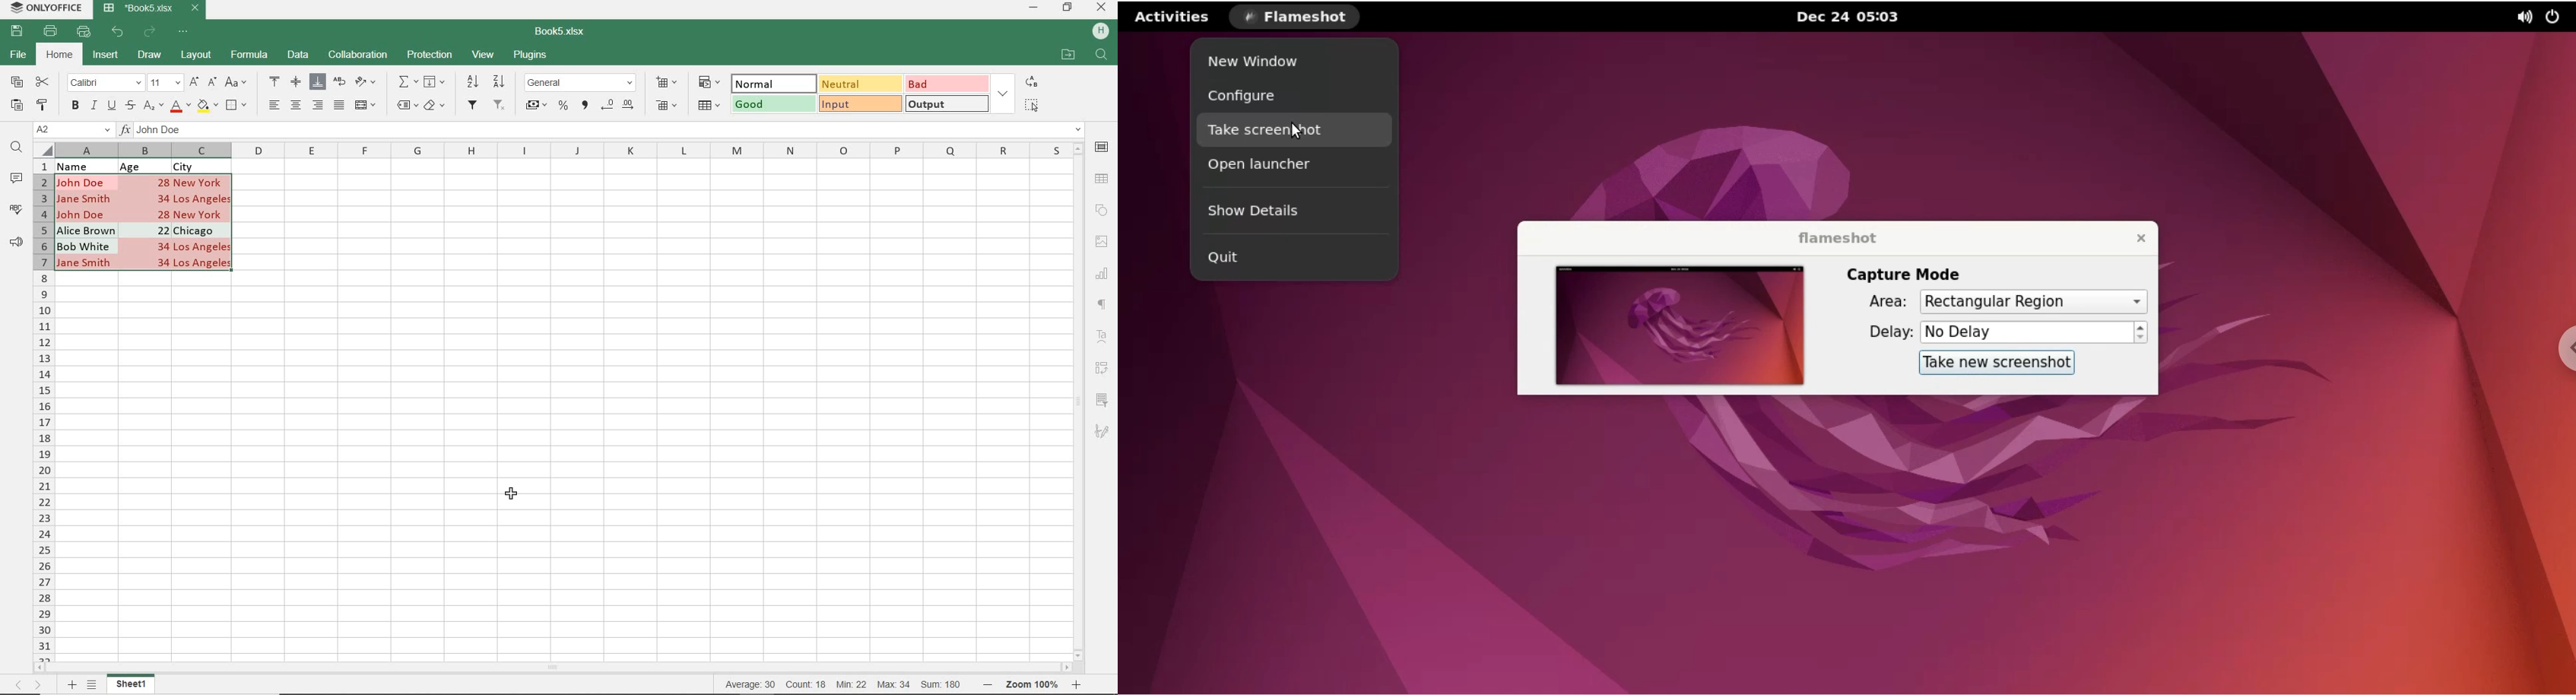  Describe the element at coordinates (501, 81) in the screenshot. I see `SORT DESCENDING` at that location.